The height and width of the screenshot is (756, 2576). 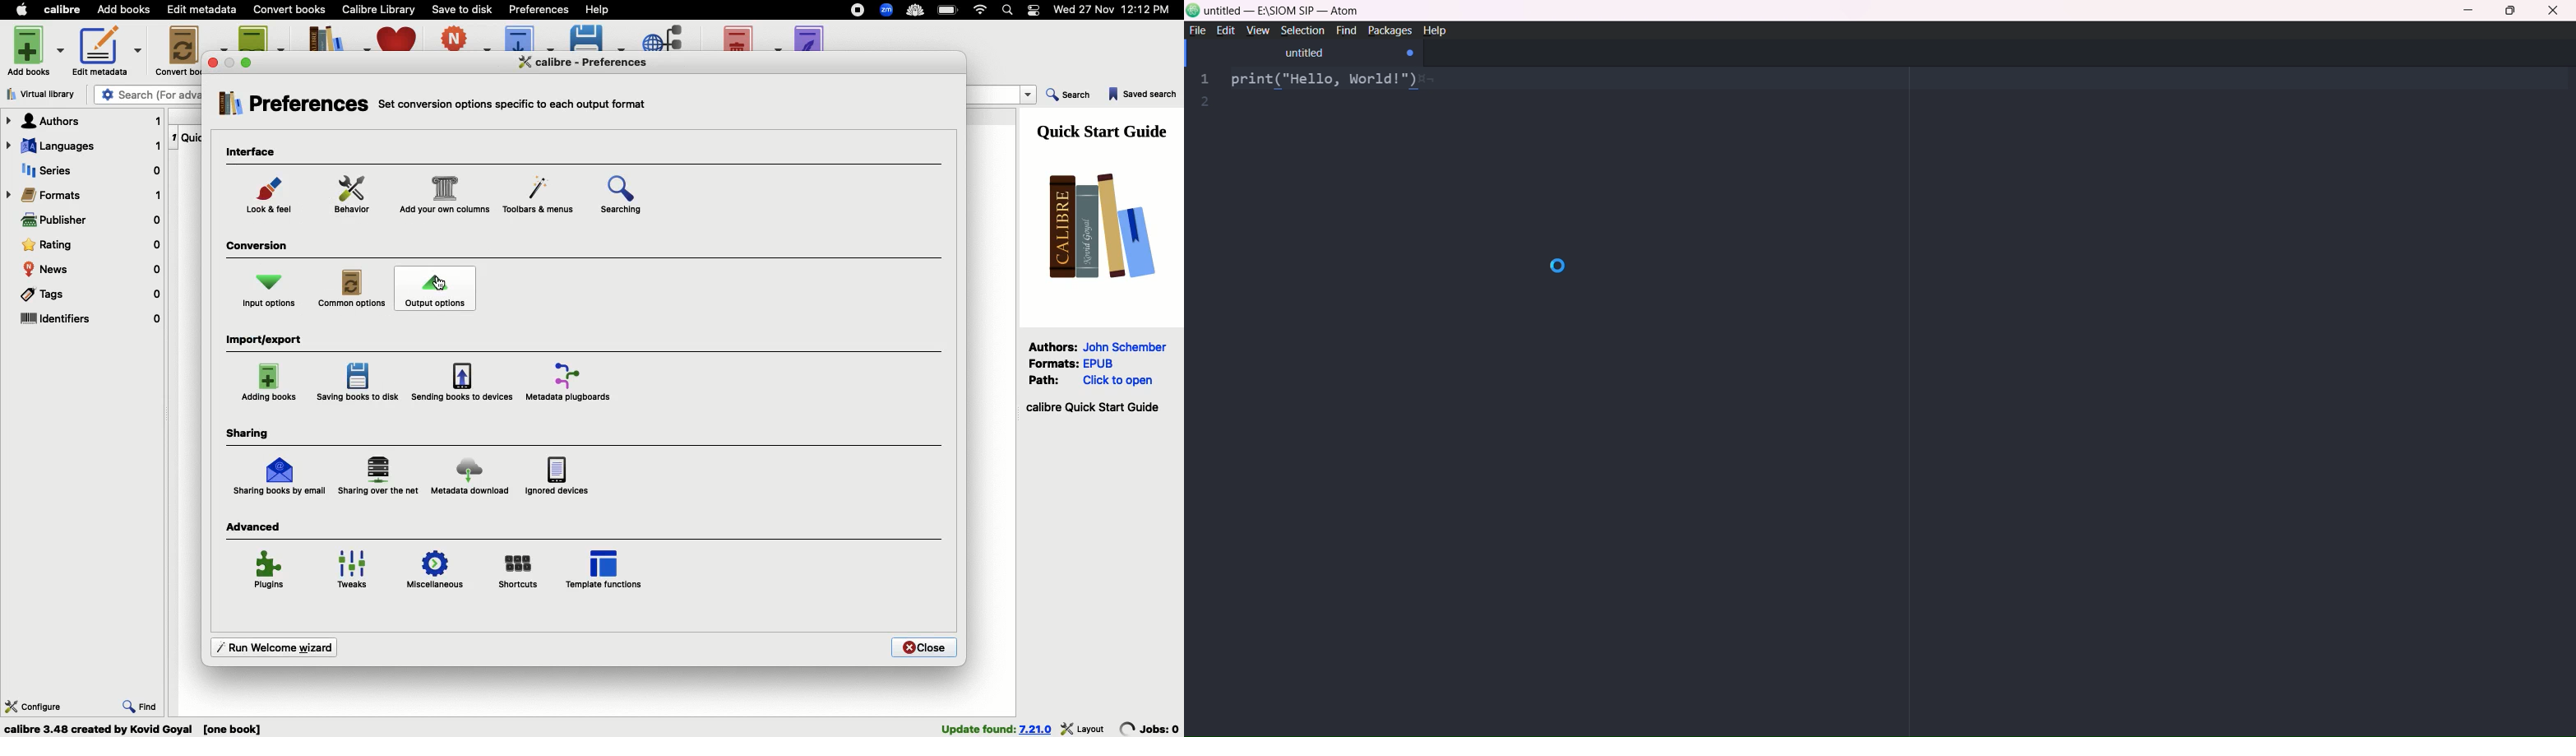 I want to click on Close, so click(x=923, y=647).